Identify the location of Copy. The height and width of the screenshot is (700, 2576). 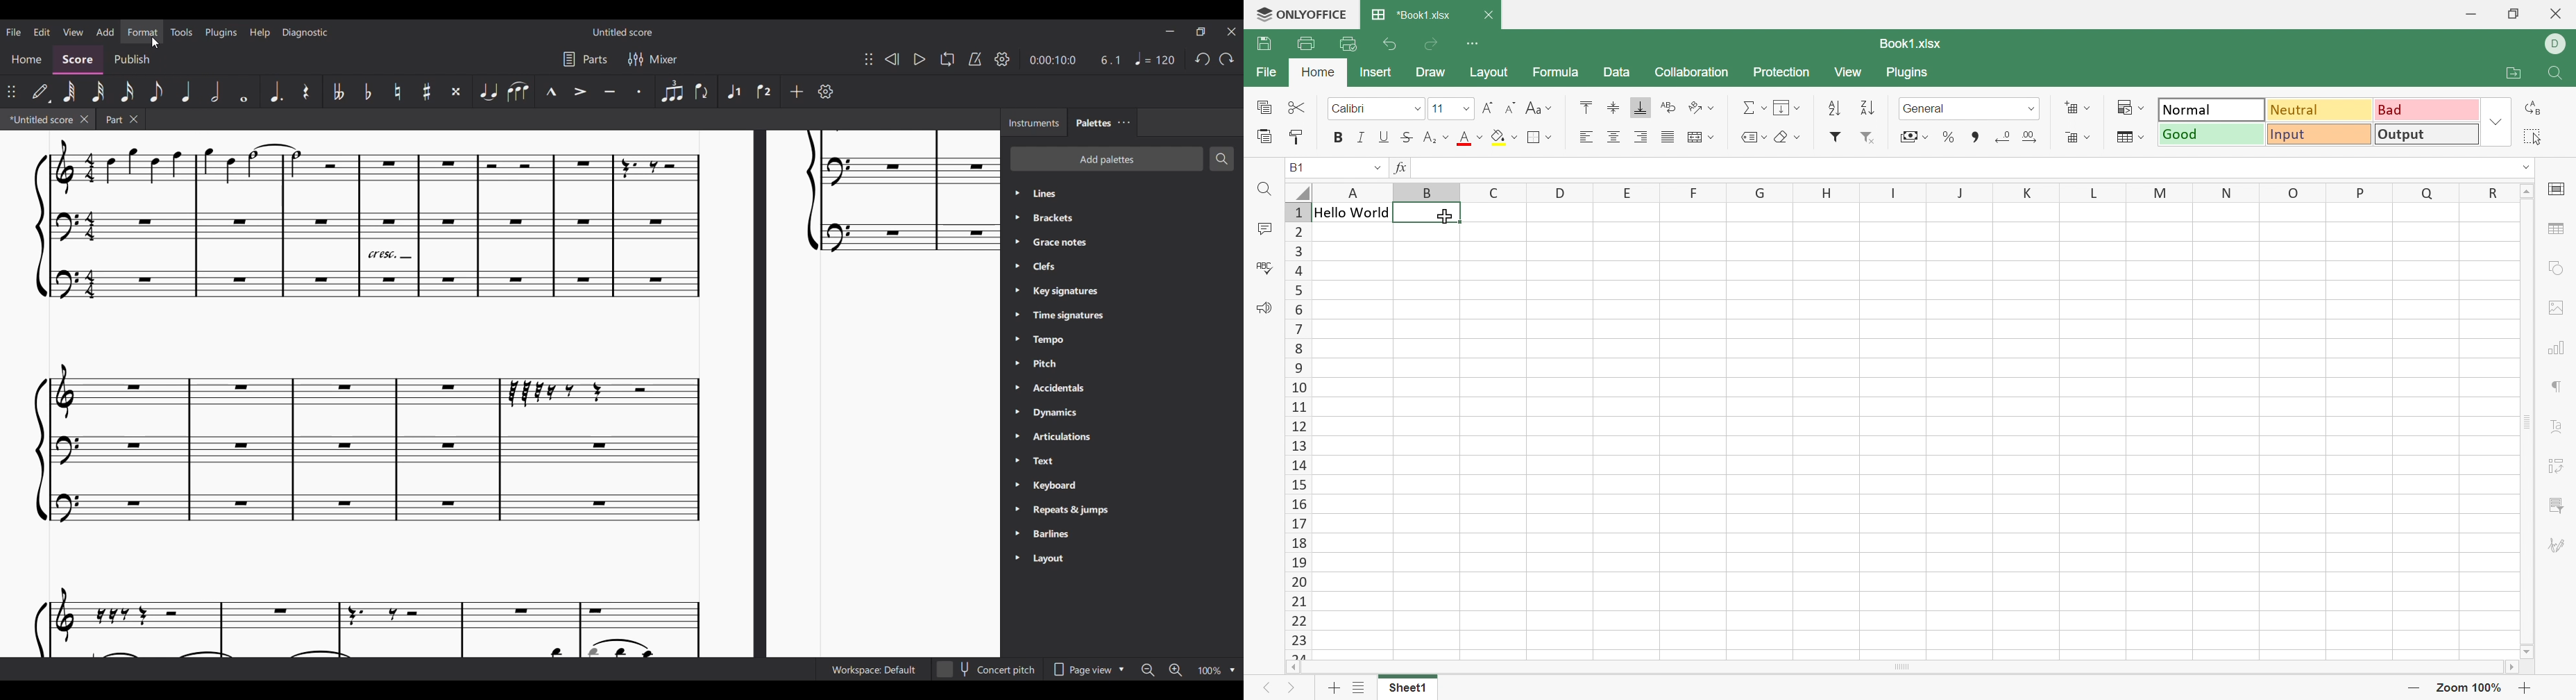
(1266, 106).